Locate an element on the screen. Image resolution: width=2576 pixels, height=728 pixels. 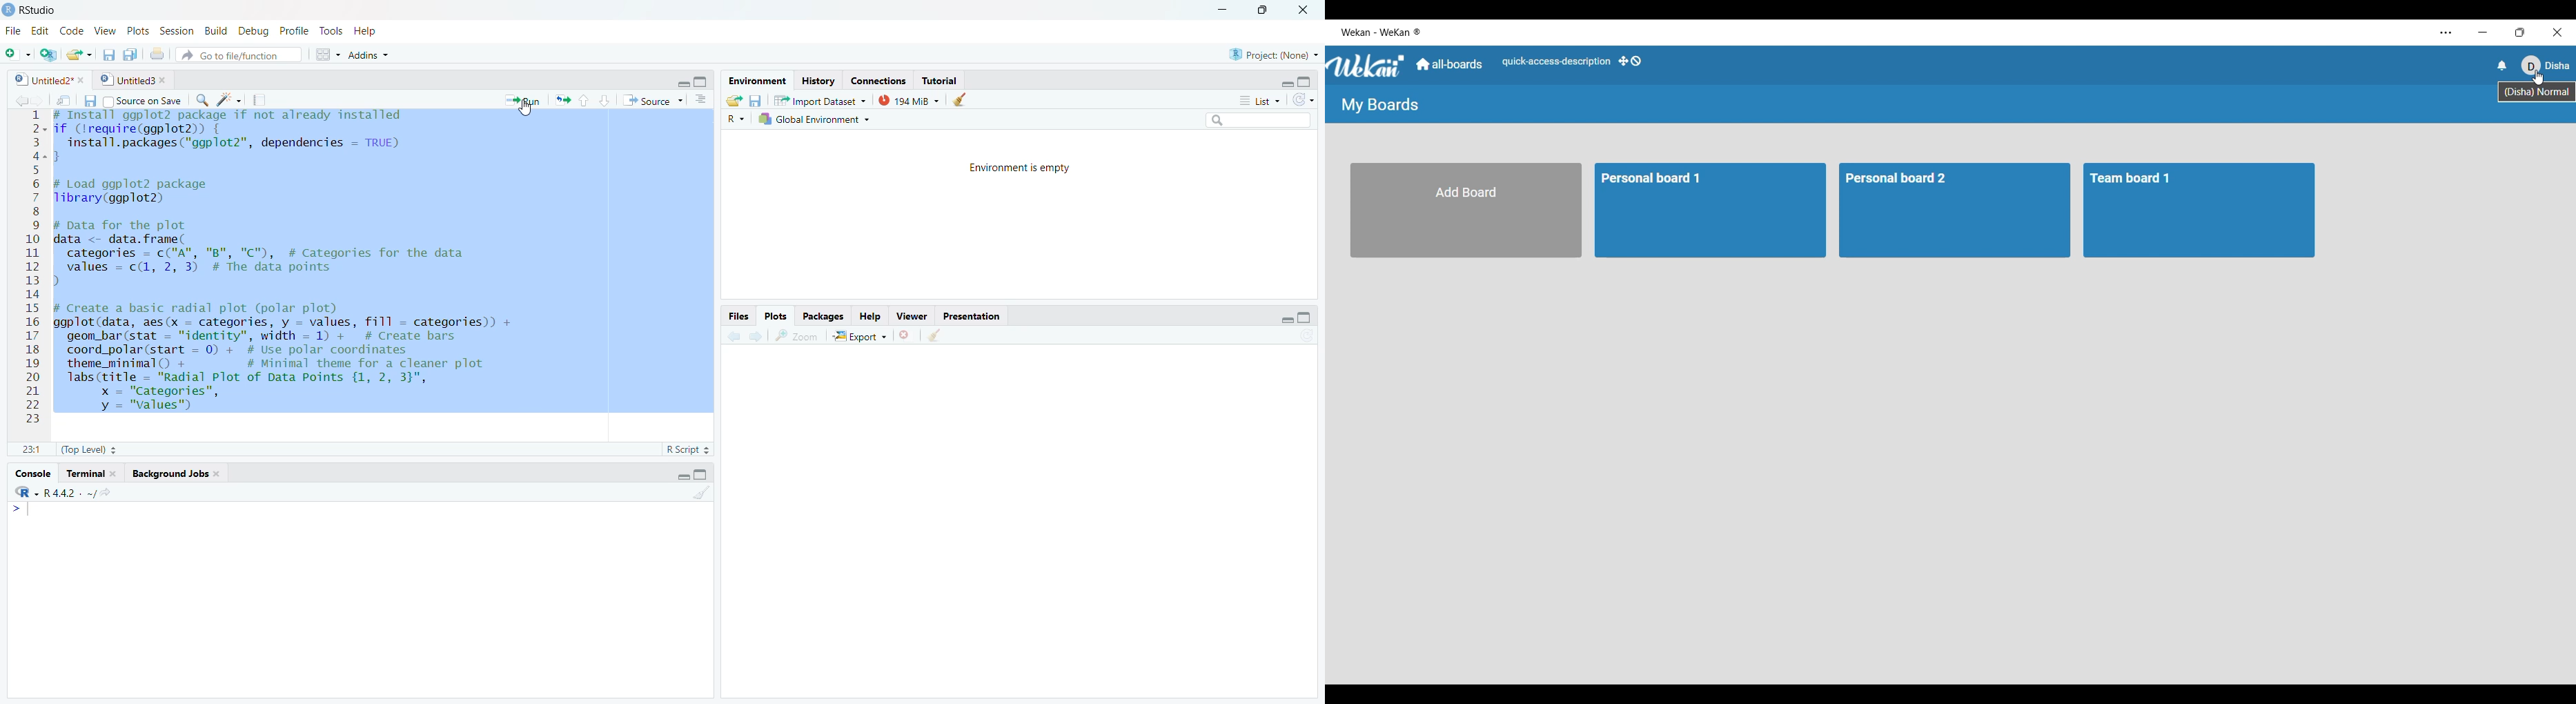
team board 1 is located at coordinates (2200, 211).